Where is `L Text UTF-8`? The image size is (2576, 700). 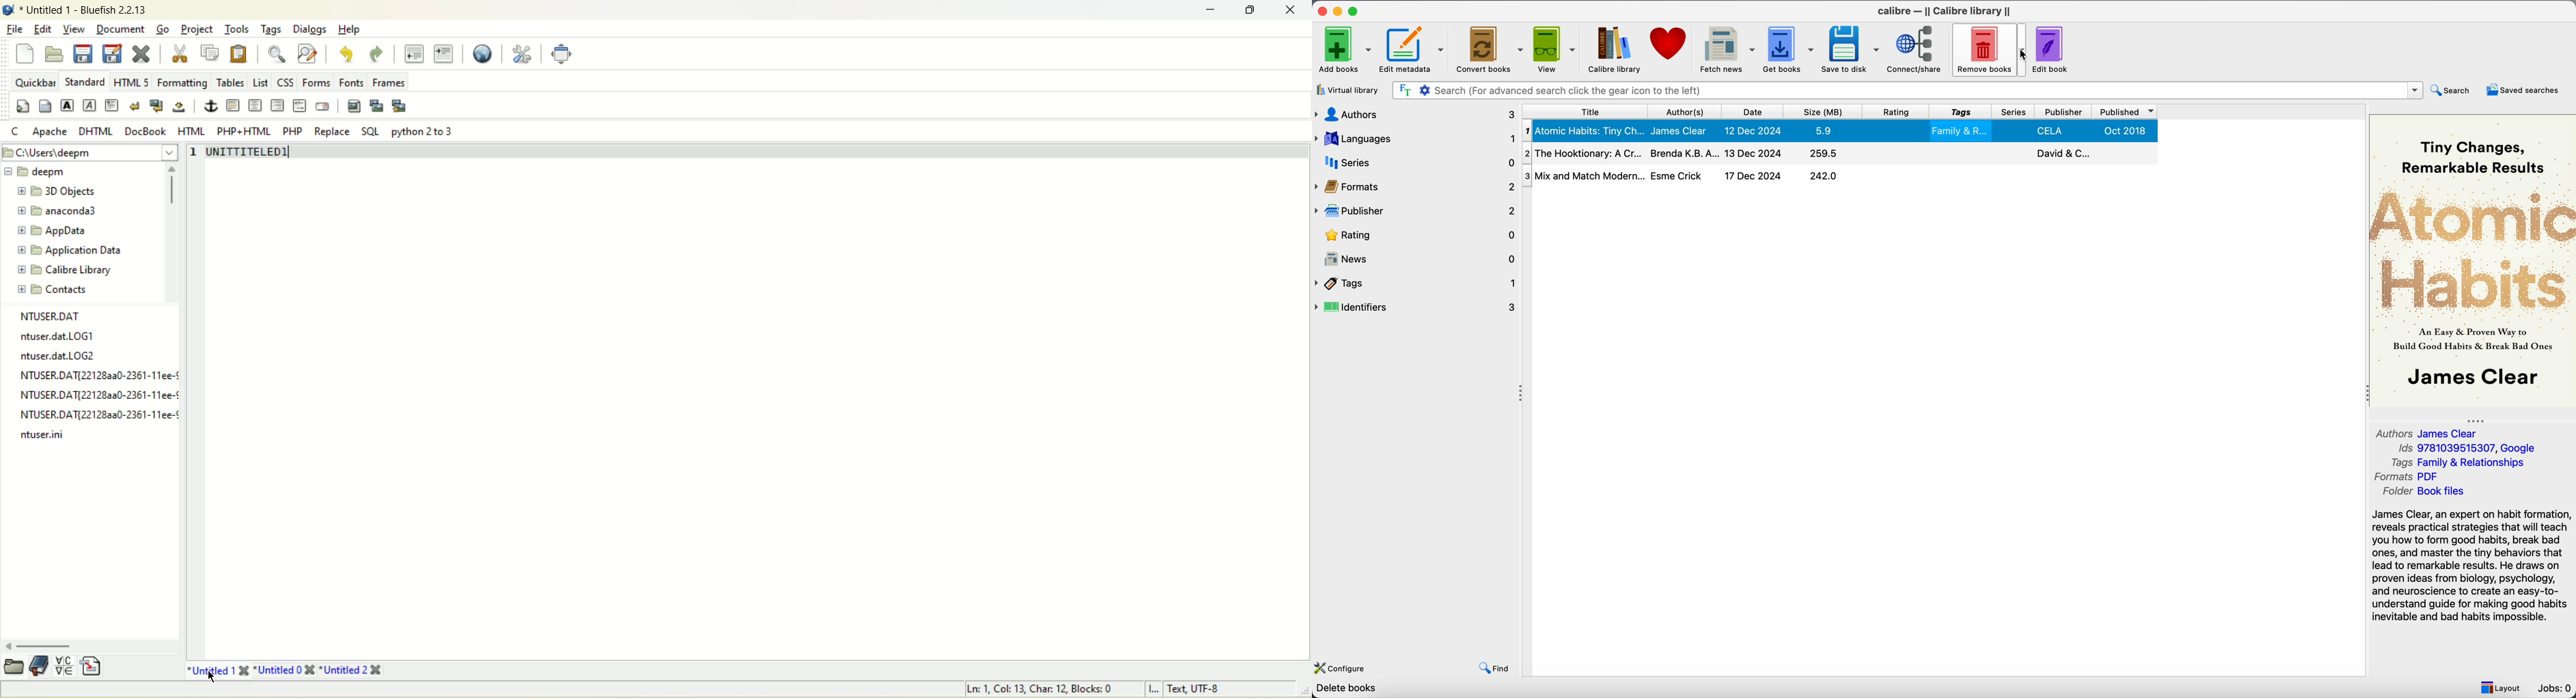
L Text UTF-8 is located at coordinates (1182, 688).